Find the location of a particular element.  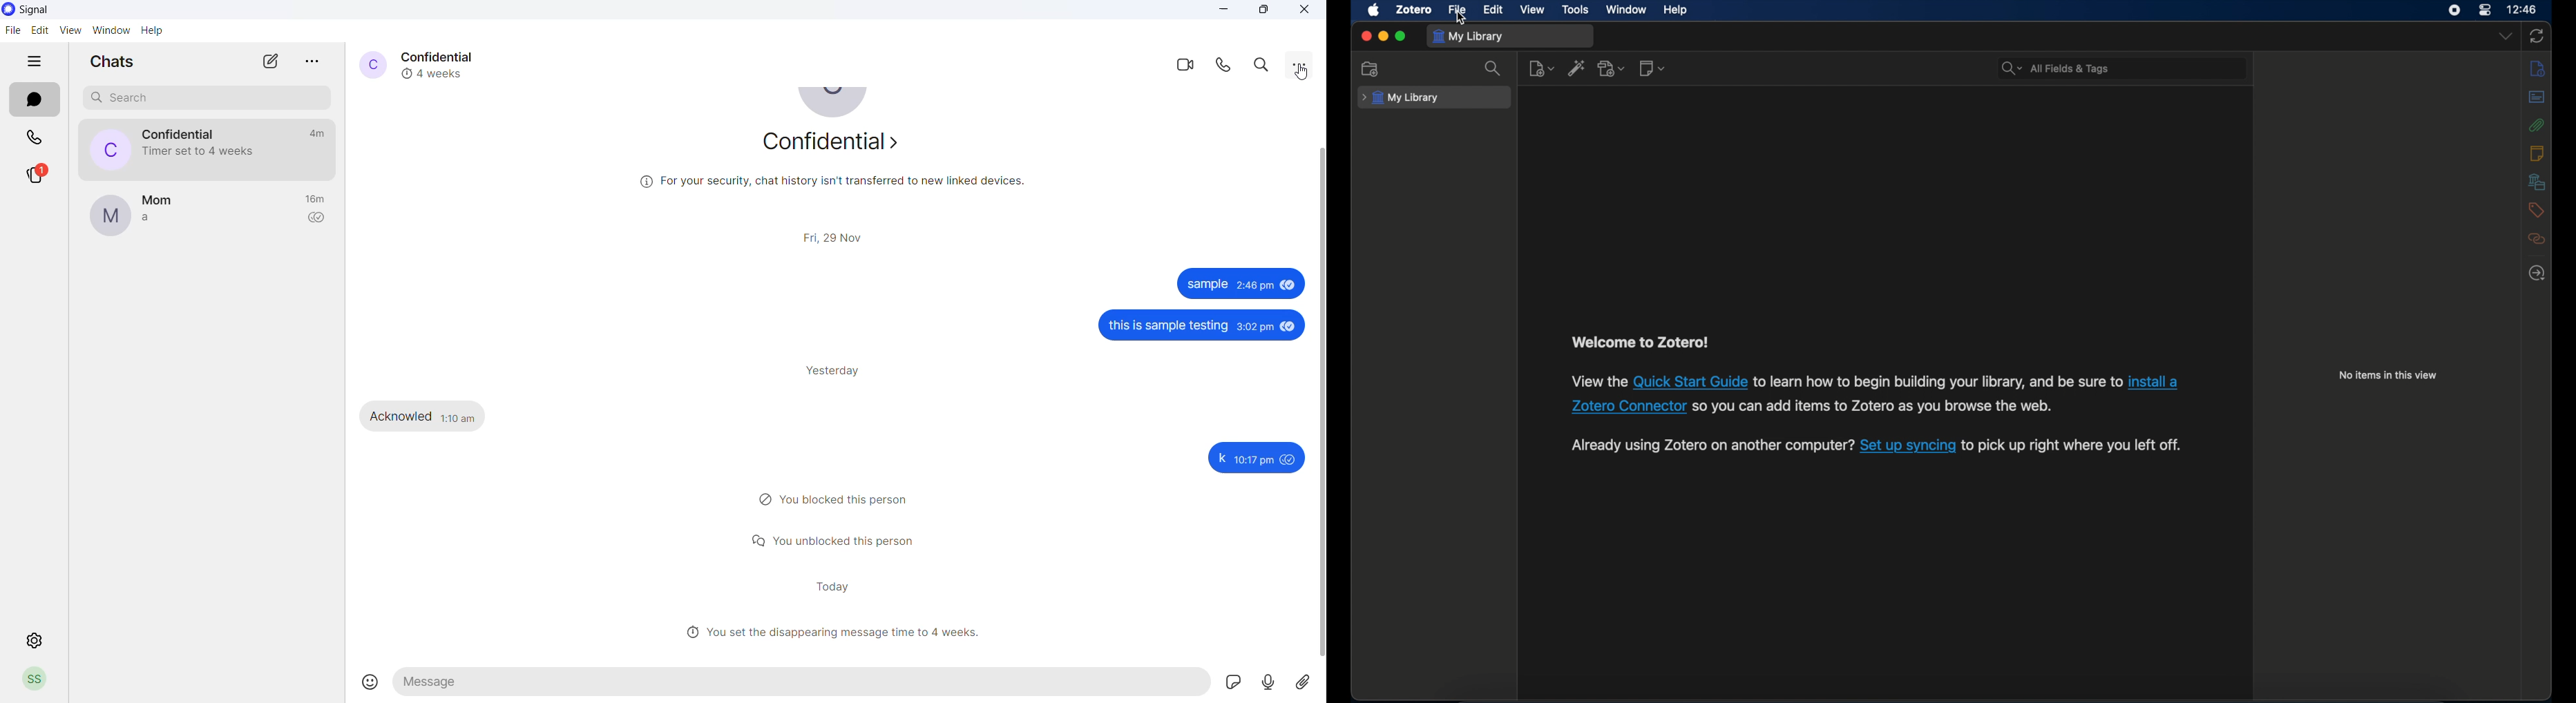

new collection is located at coordinates (1371, 69).